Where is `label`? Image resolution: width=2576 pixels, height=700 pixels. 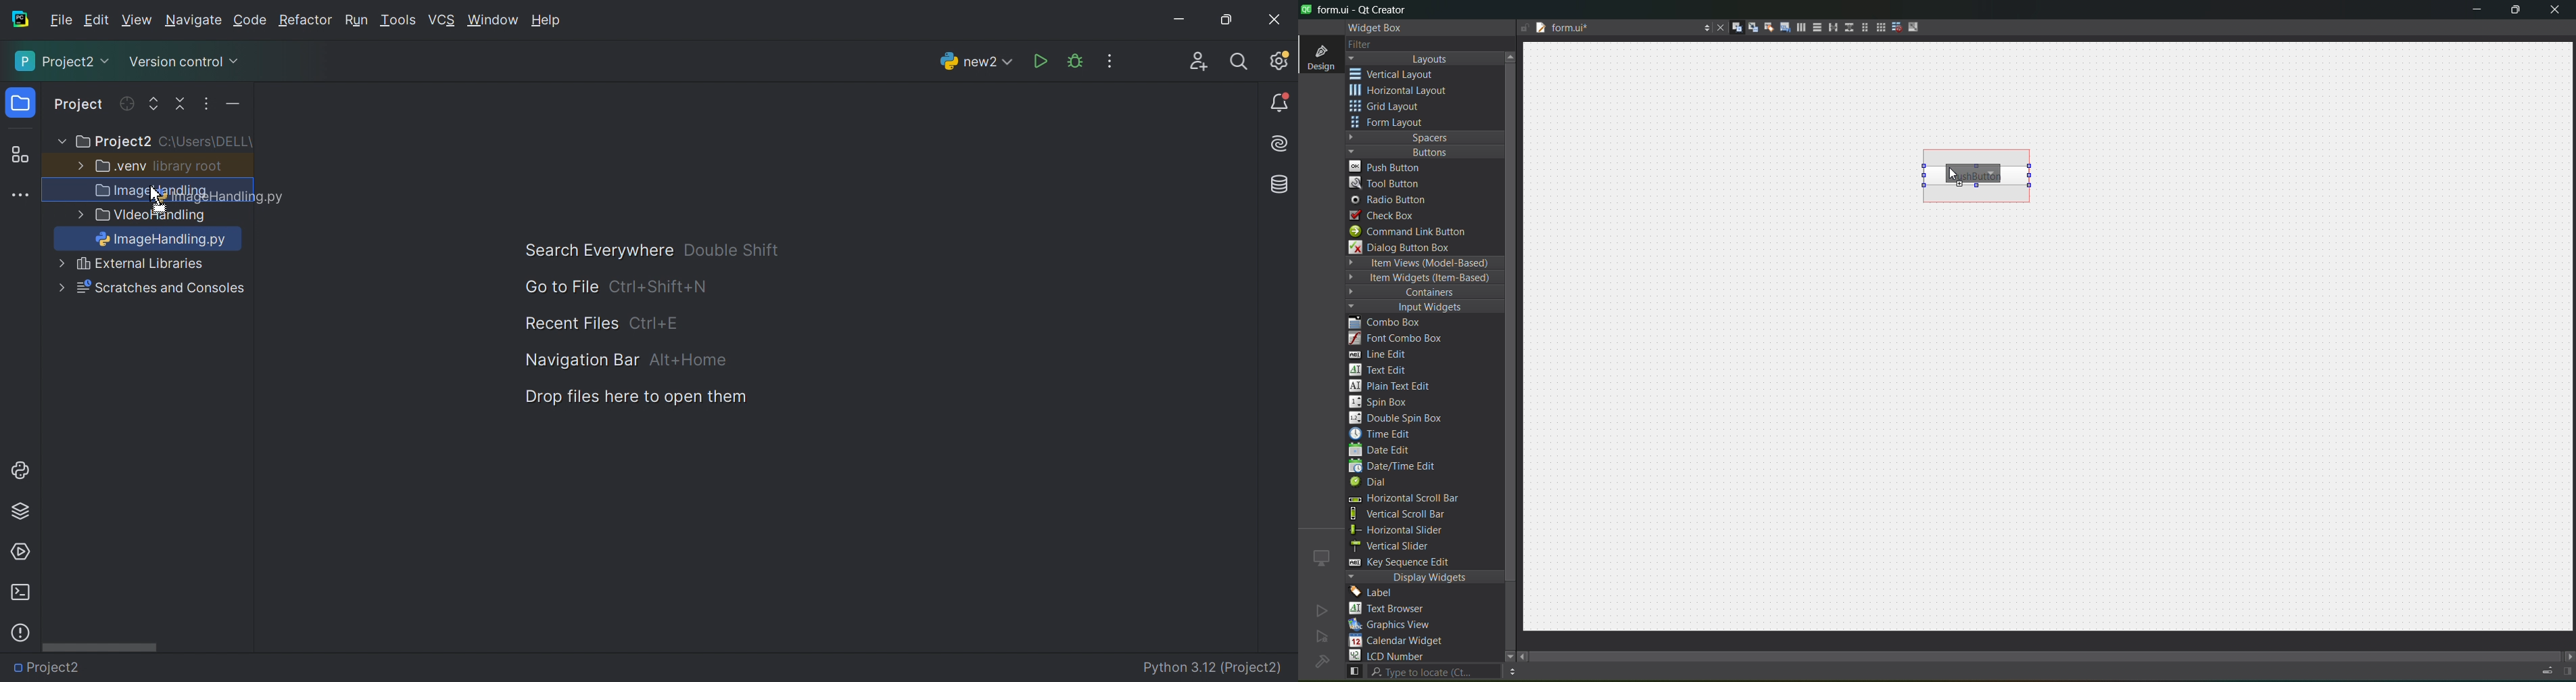
label is located at coordinates (1375, 593).